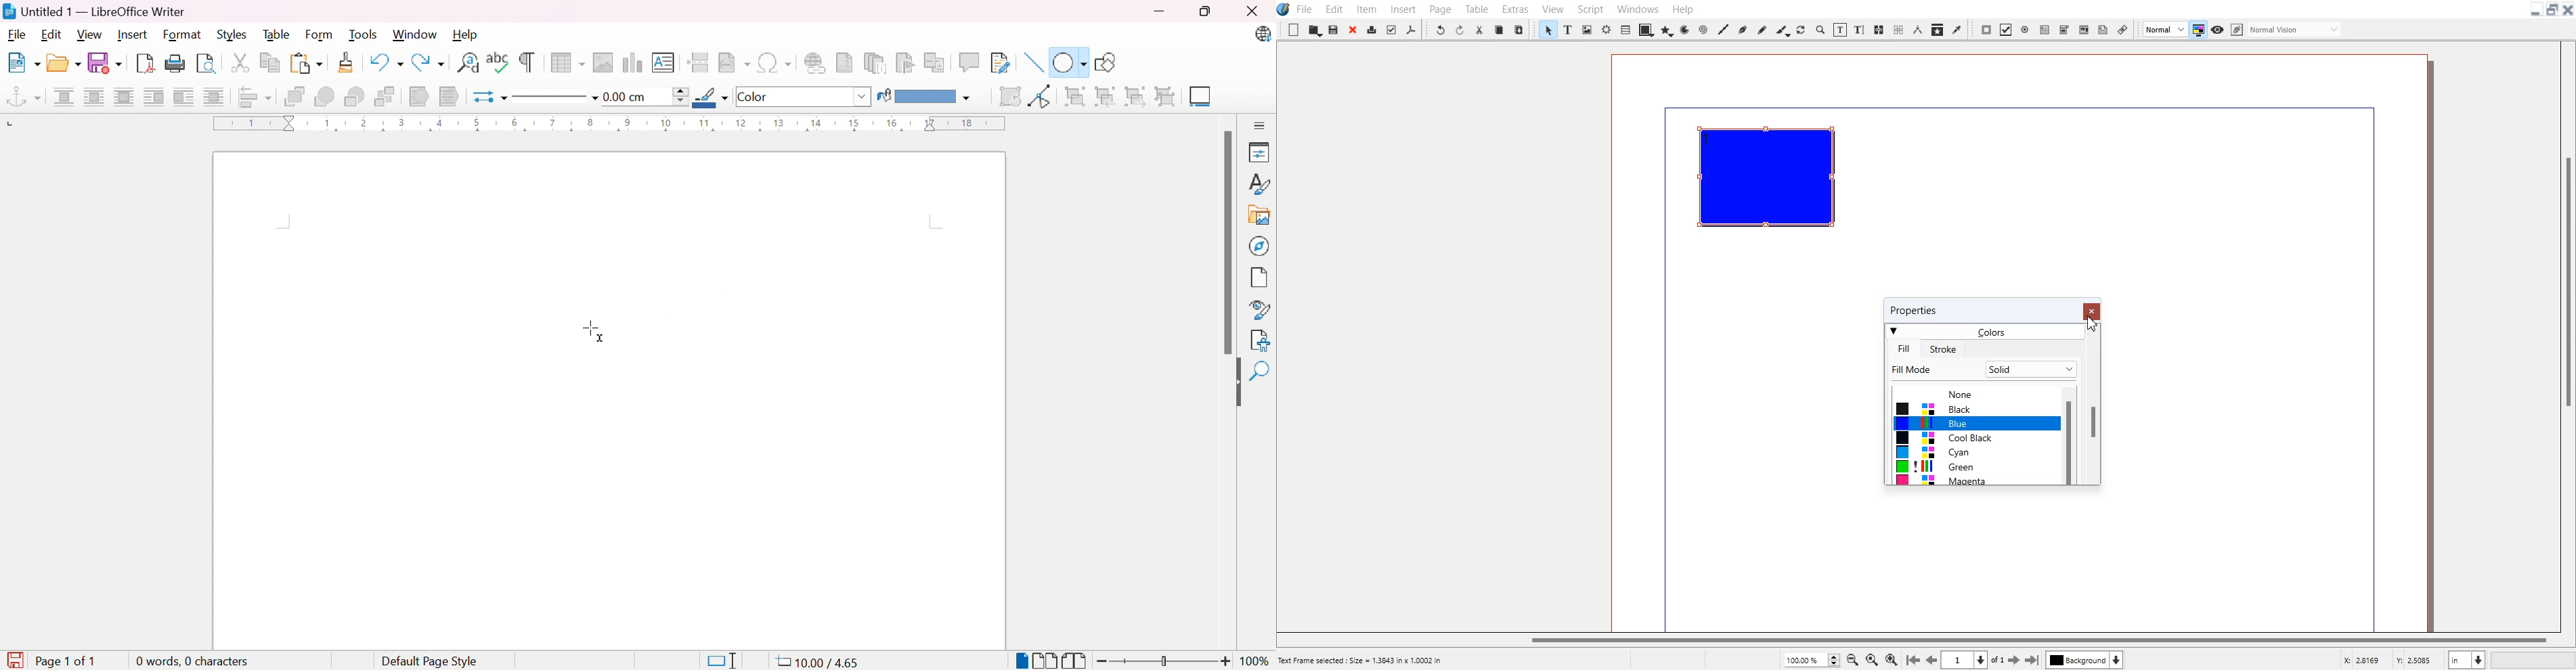 This screenshot has height=672, width=2576. What do you see at coordinates (207, 64) in the screenshot?
I see `Toggle print preview` at bounding box center [207, 64].